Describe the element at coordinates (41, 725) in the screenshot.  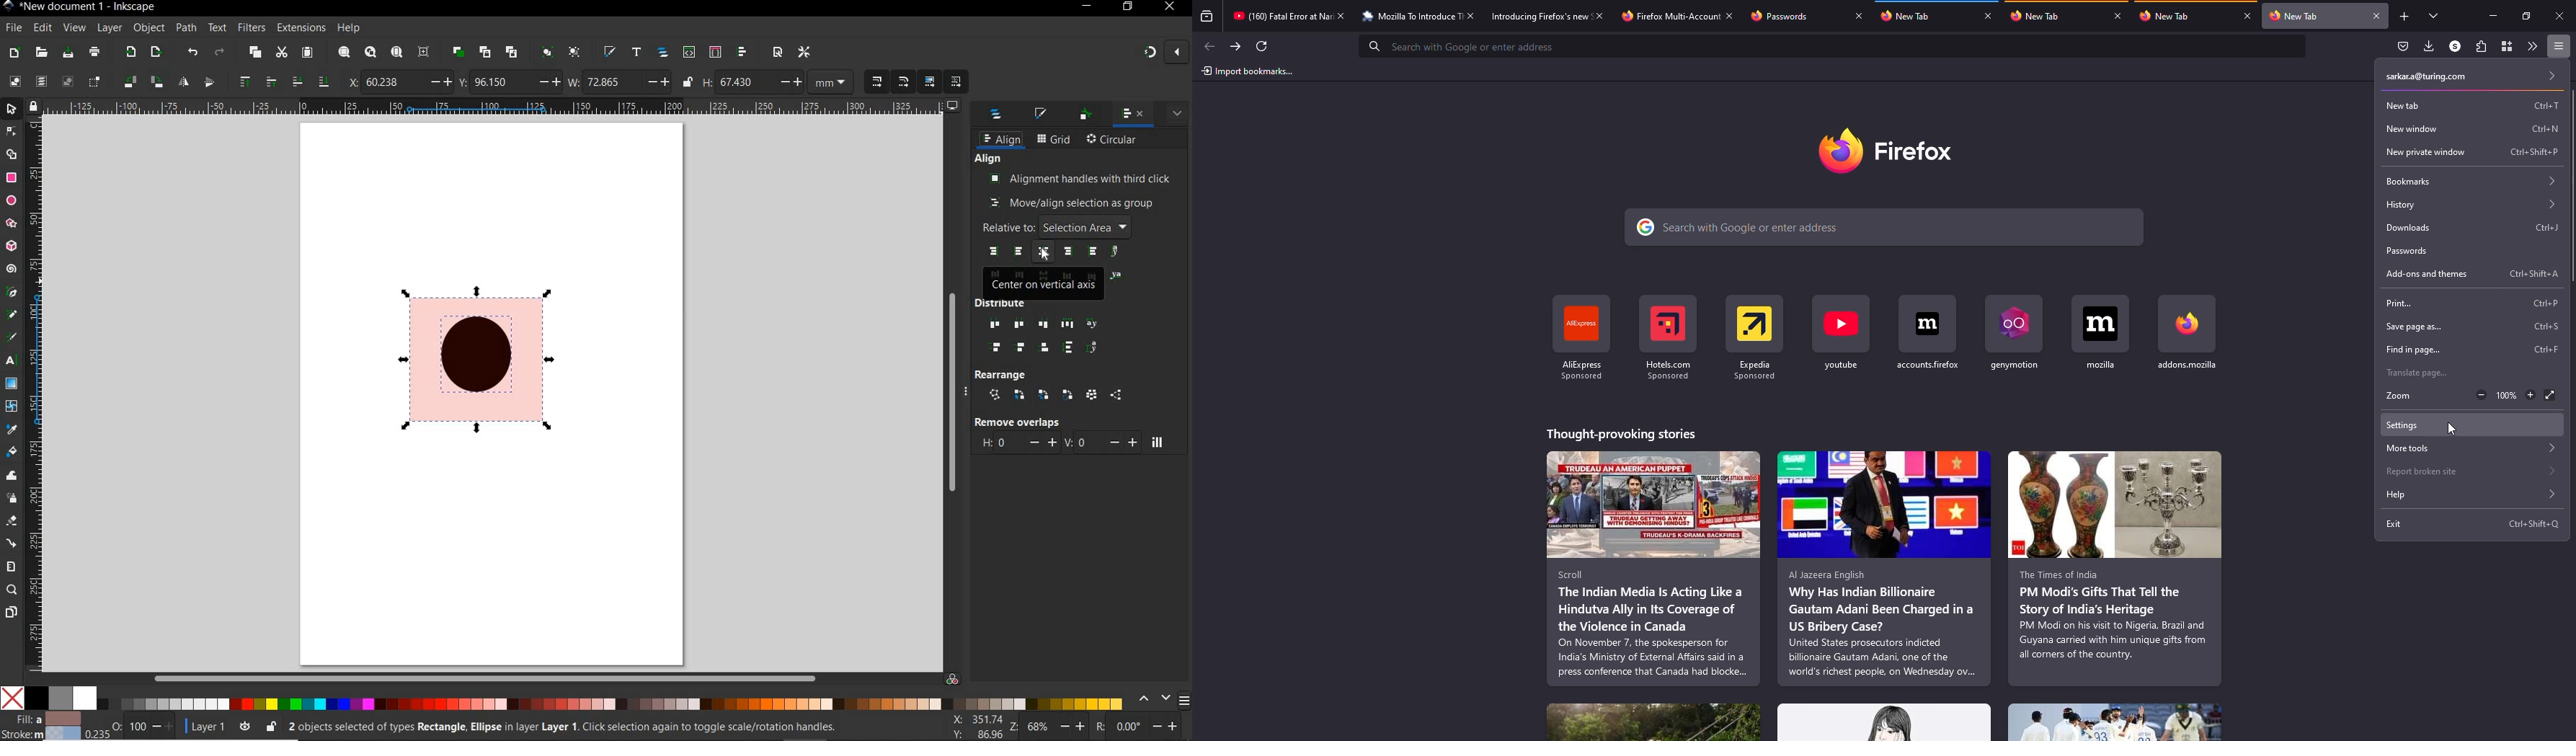
I see `file &stroke` at that location.